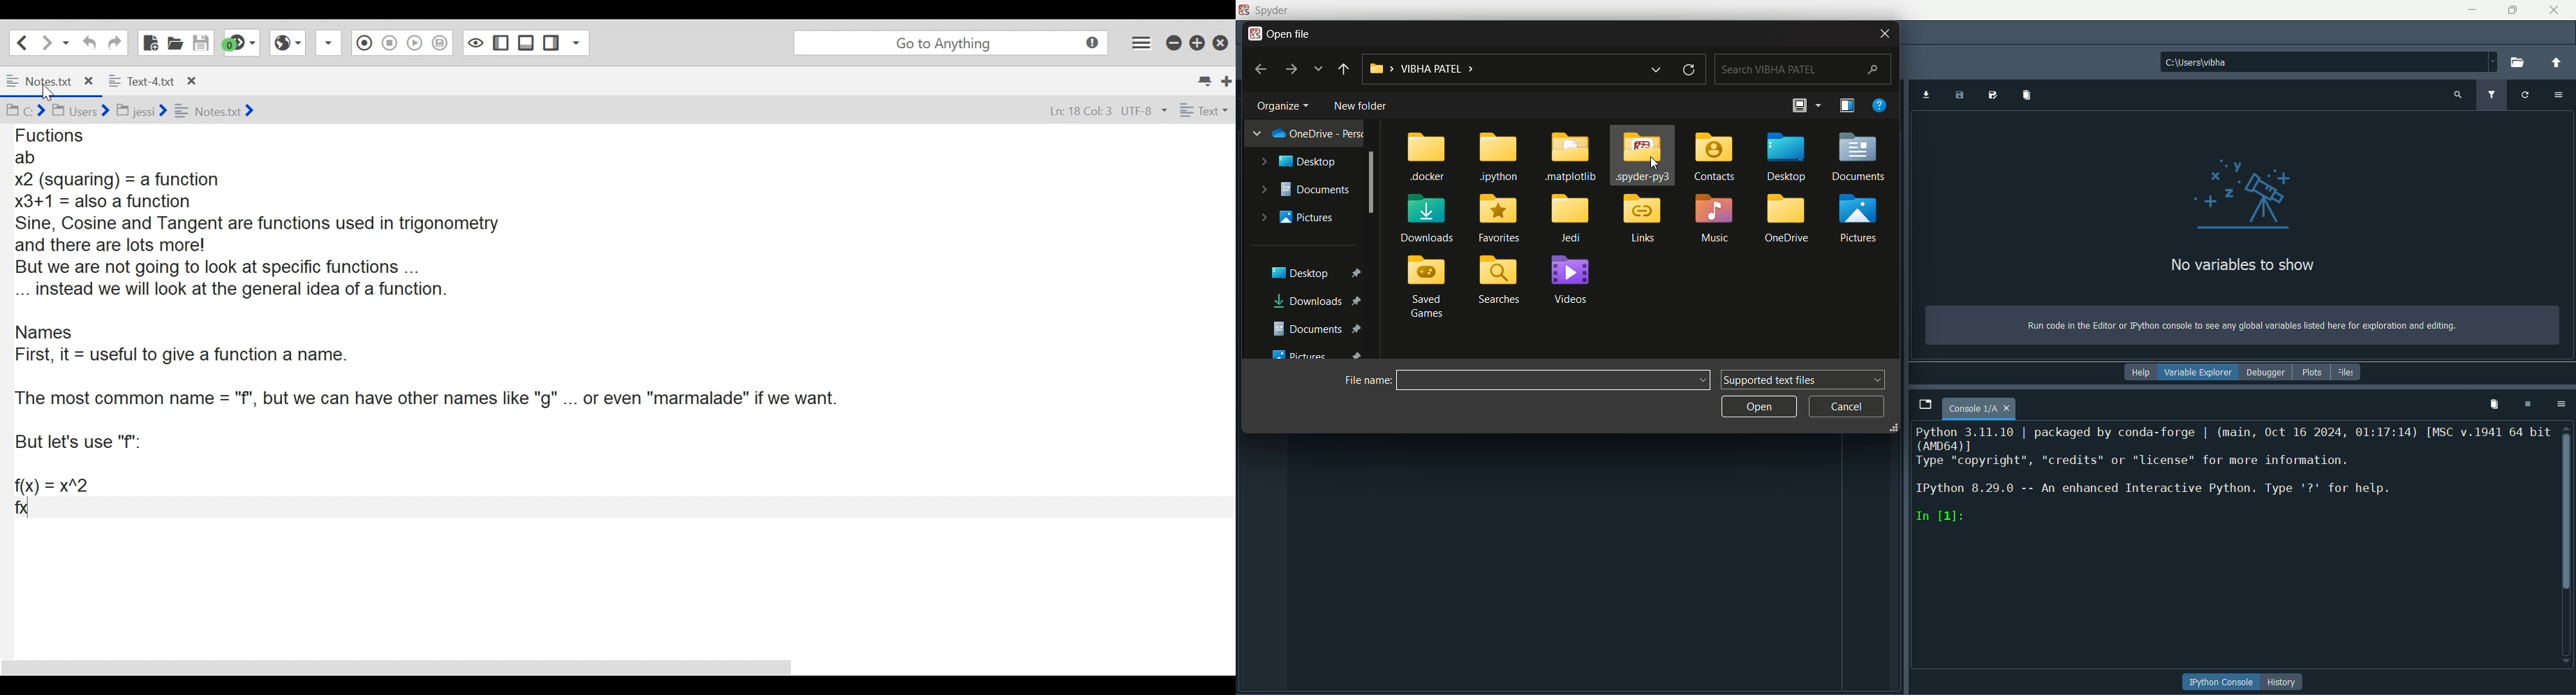  I want to click on save data, so click(1961, 96).